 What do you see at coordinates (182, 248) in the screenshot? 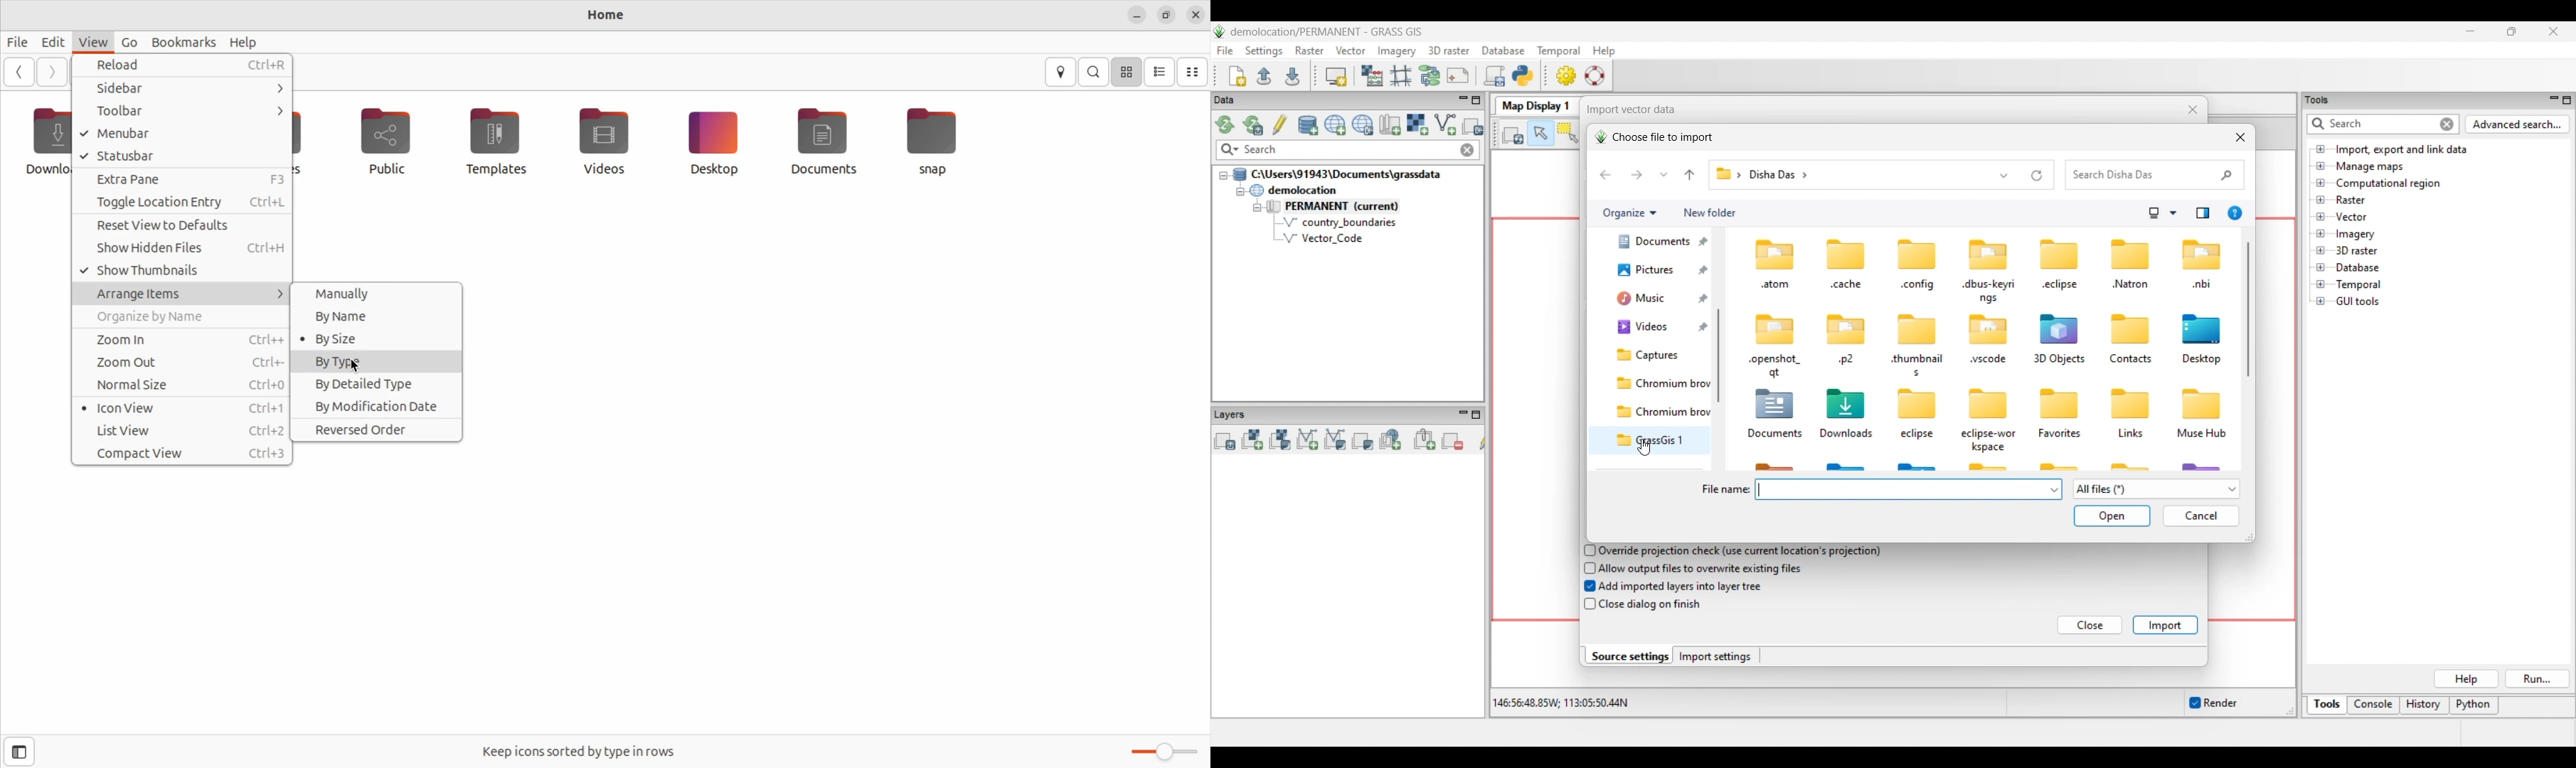
I see `show hidden files` at bounding box center [182, 248].